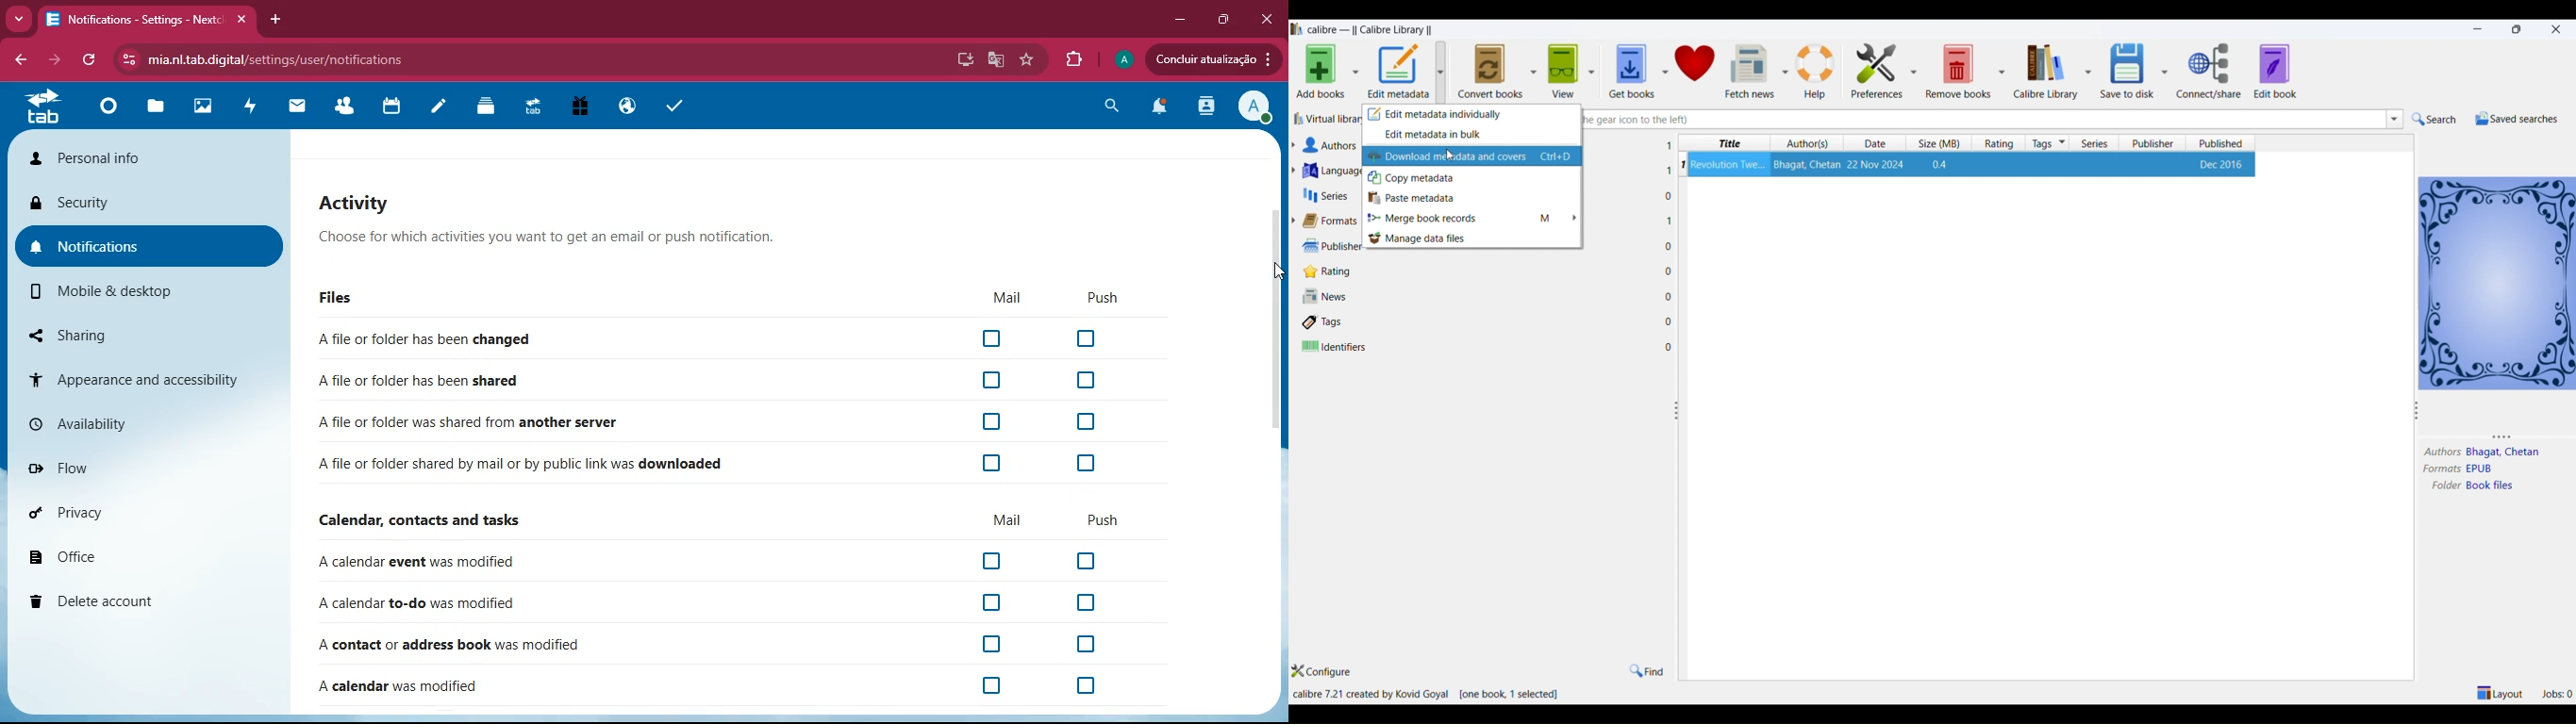  I want to click on help, so click(1817, 70).